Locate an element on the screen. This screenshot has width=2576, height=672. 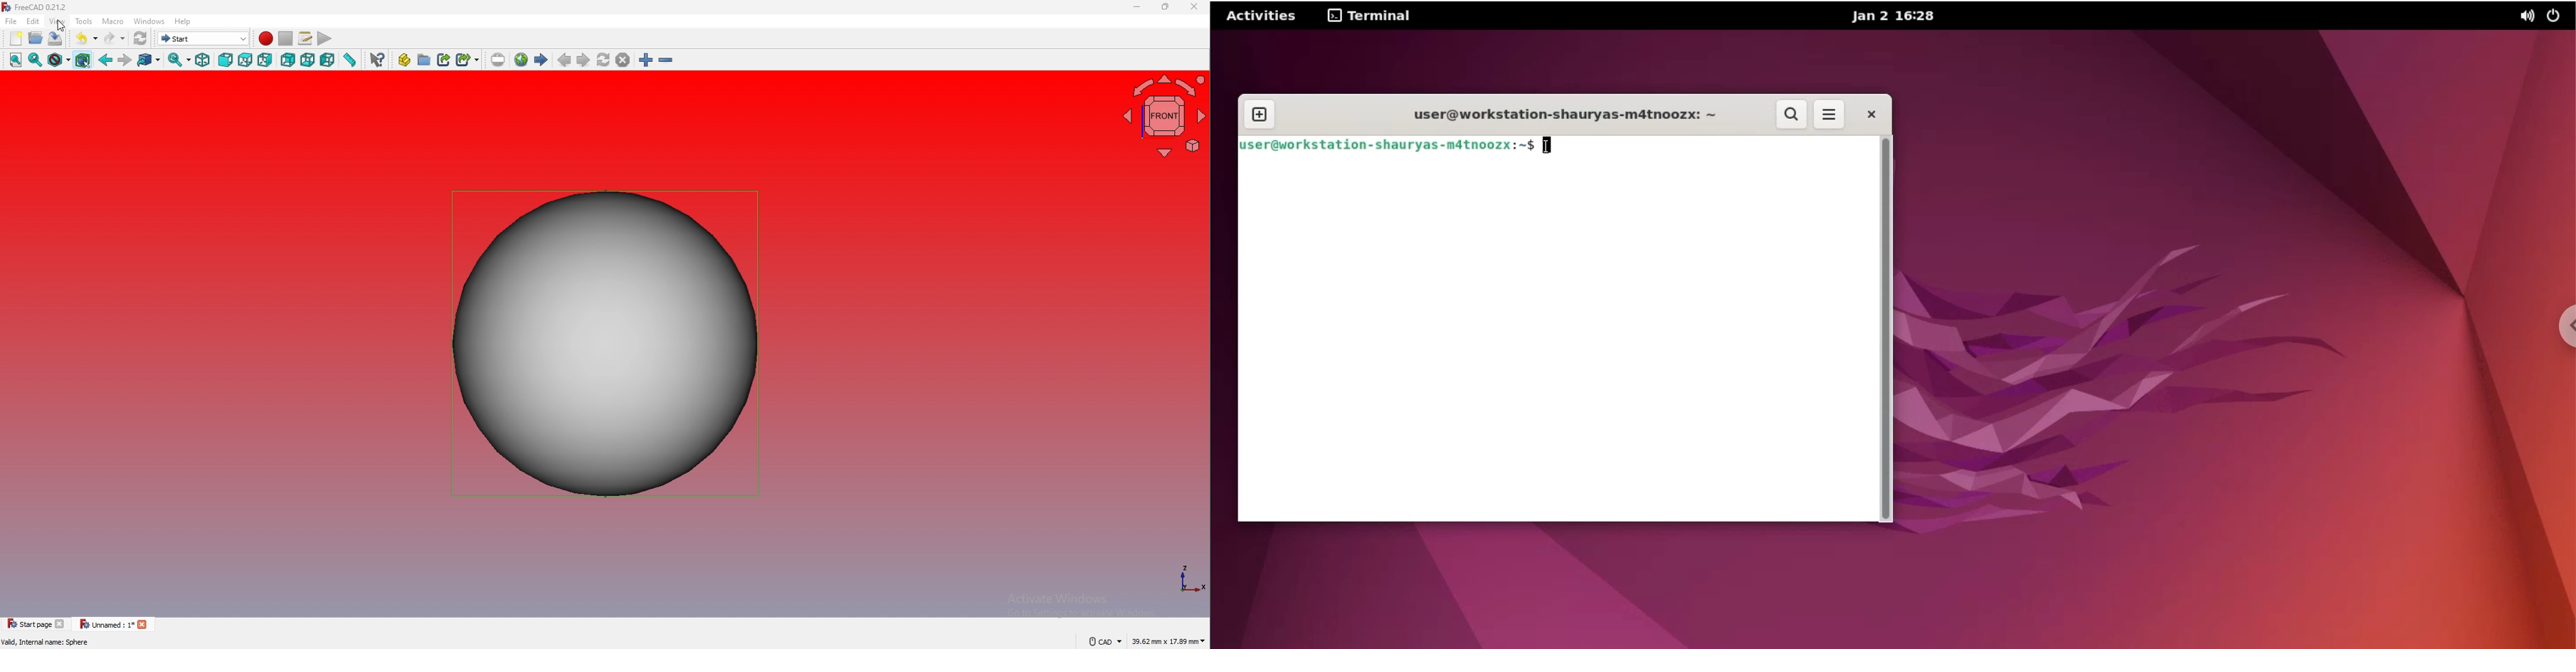
rear is located at coordinates (287, 59).